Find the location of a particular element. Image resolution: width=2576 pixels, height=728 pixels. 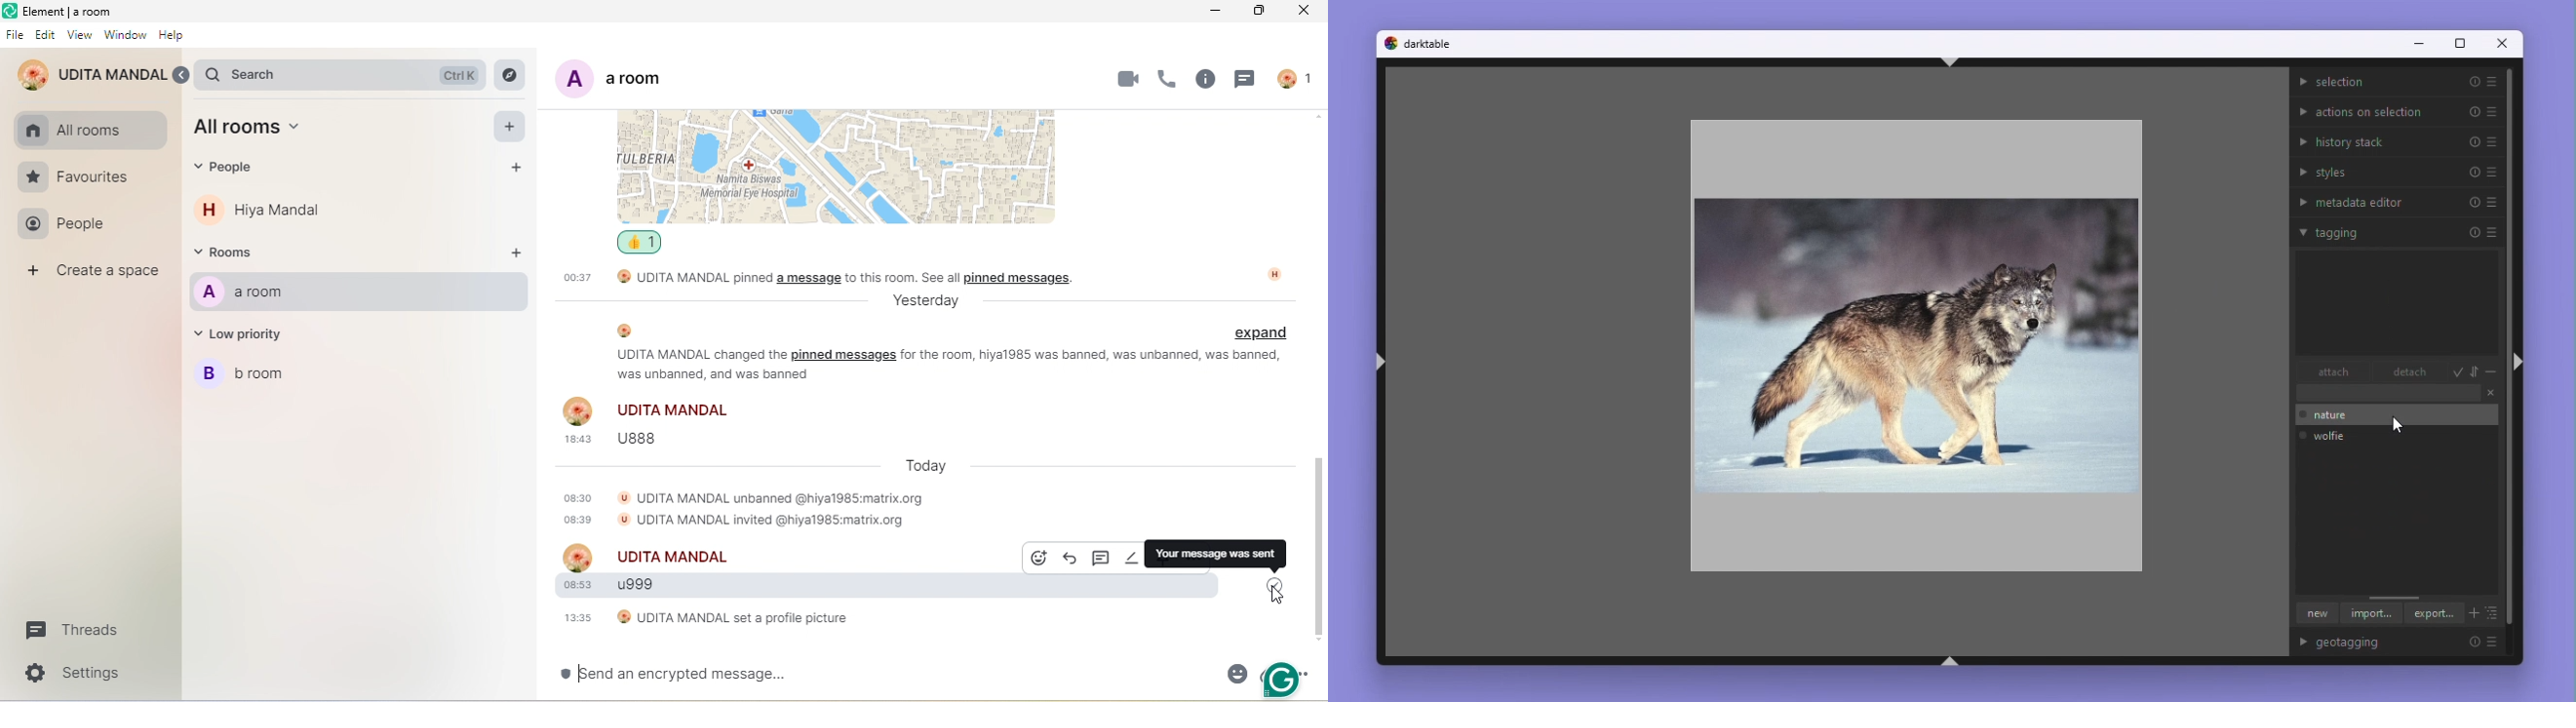

Actions on selection is located at coordinates (2397, 109).